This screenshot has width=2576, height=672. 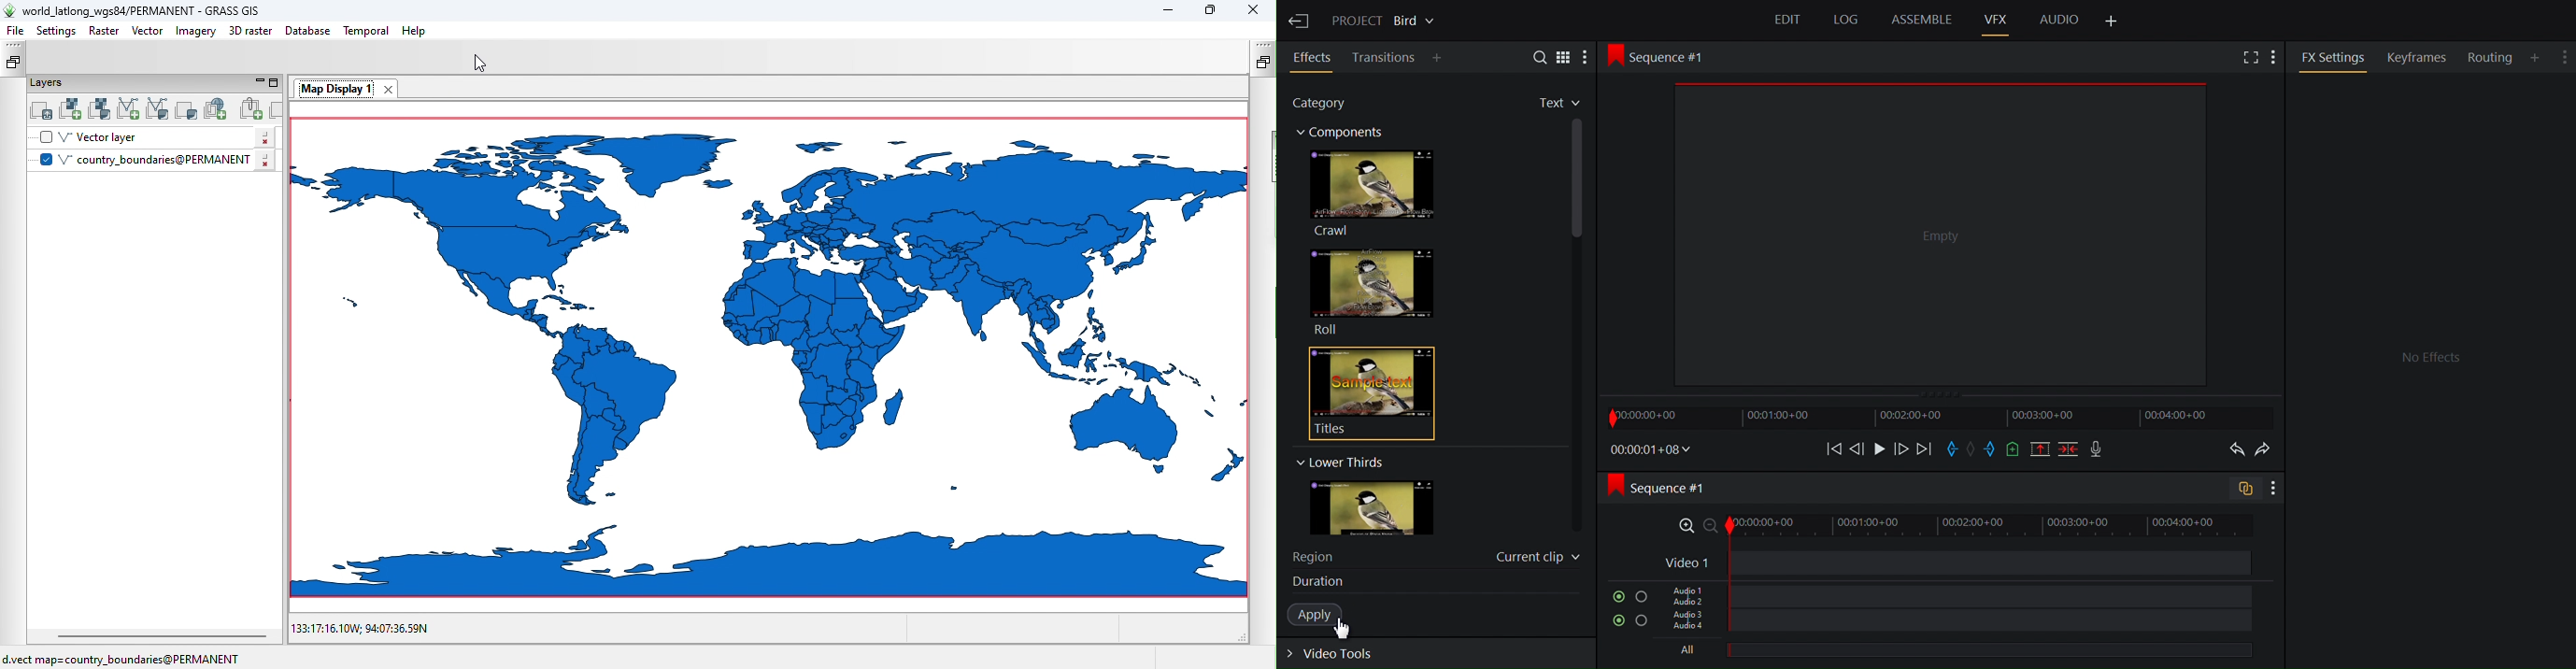 What do you see at coordinates (2266, 450) in the screenshot?
I see `Redo` at bounding box center [2266, 450].